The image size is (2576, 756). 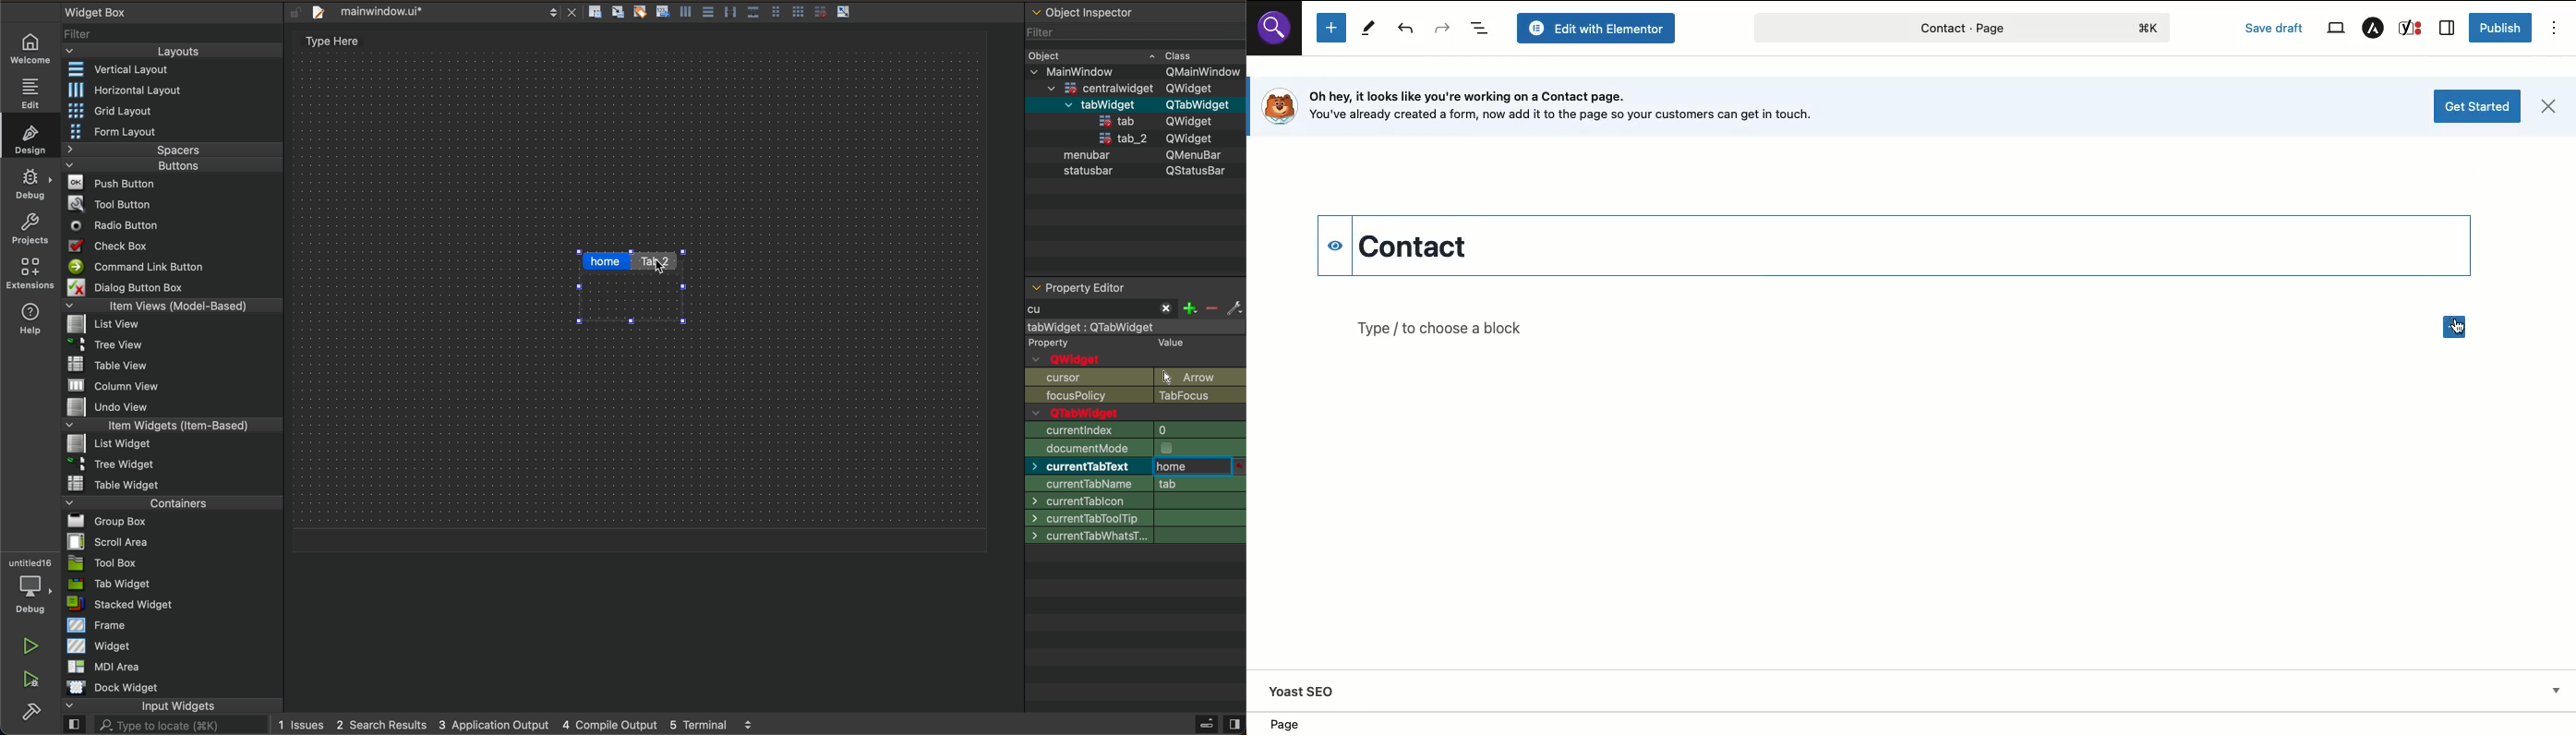 I want to click on debugger, so click(x=28, y=583).